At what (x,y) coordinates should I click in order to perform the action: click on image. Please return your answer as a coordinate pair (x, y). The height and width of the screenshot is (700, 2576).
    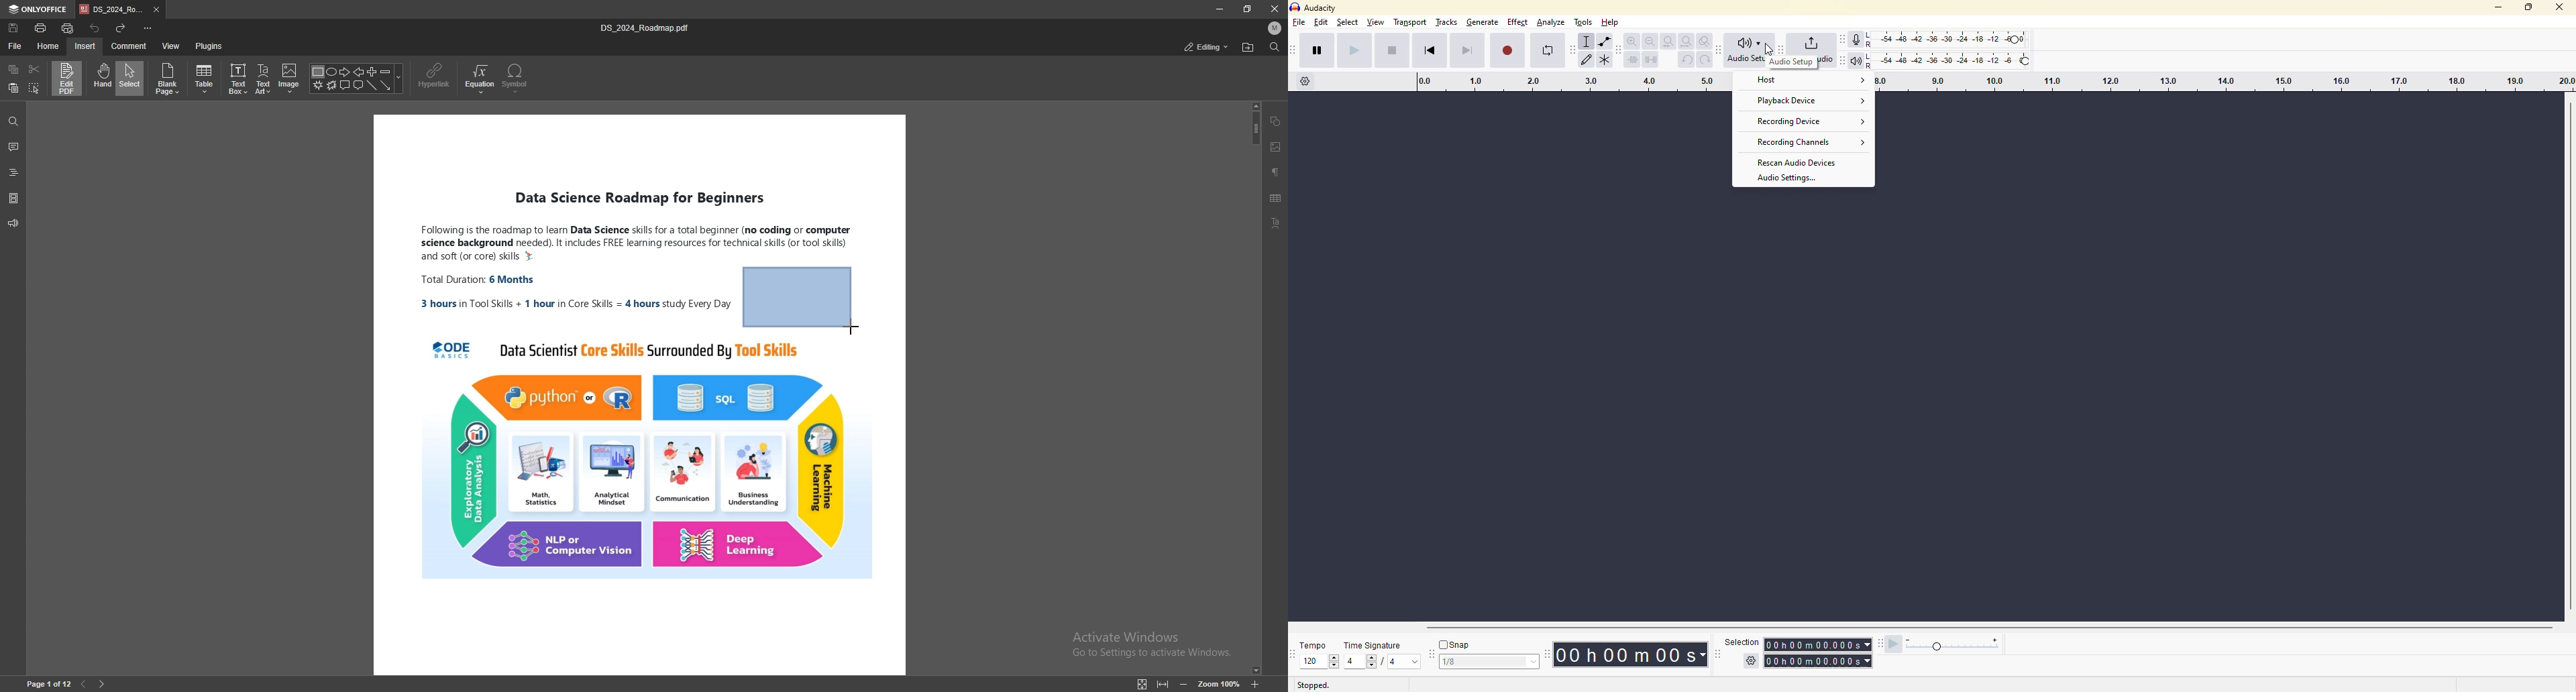
    Looking at the image, I should click on (1275, 146).